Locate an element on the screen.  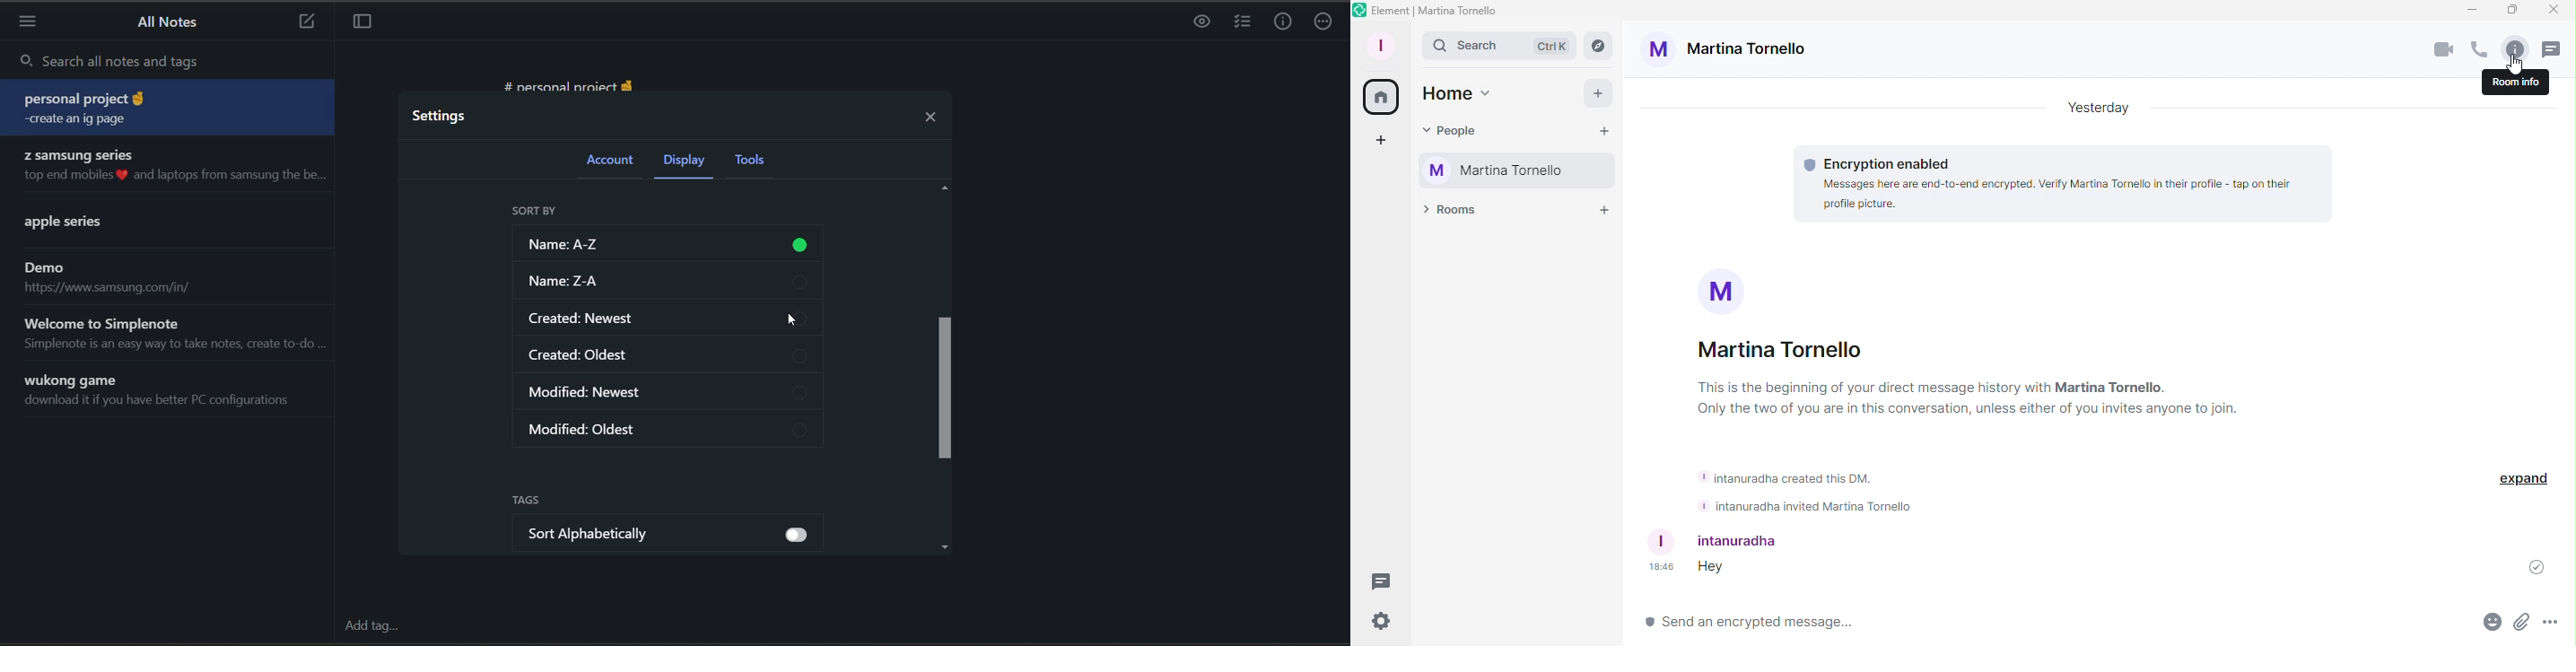
Threads is located at coordinates (2549, 48).